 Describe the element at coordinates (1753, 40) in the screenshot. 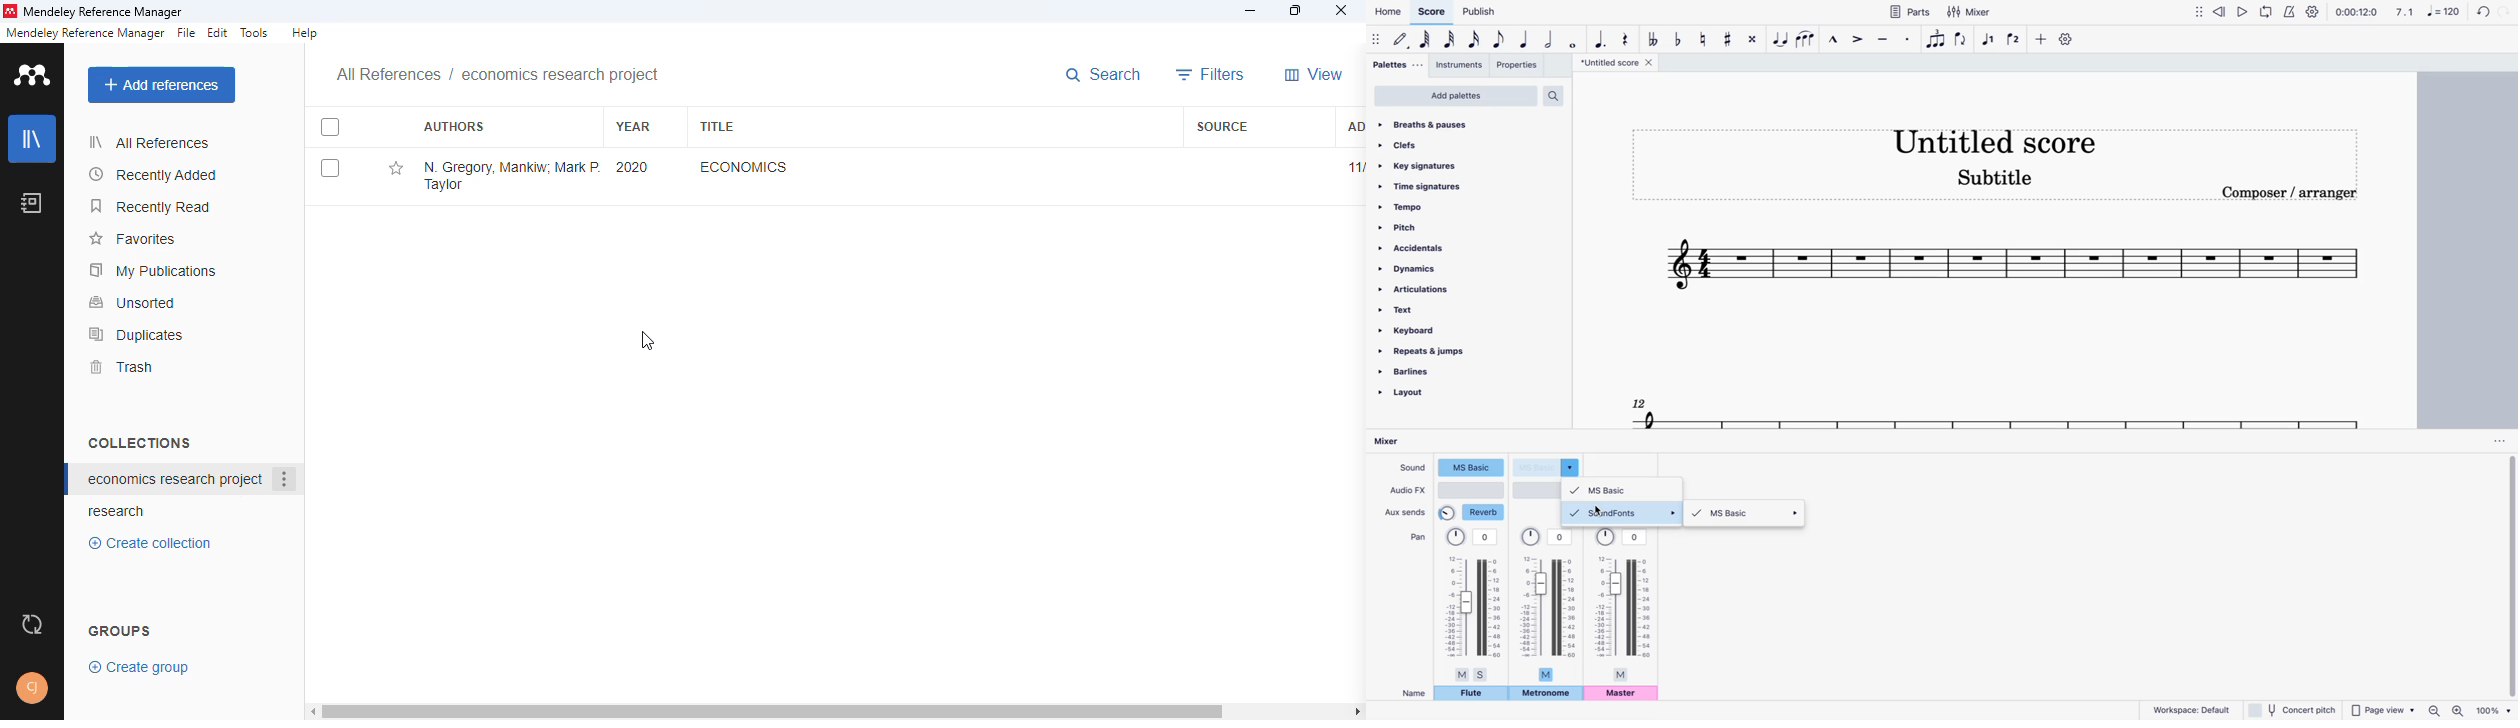

I see `toggle double sharp` at that location.